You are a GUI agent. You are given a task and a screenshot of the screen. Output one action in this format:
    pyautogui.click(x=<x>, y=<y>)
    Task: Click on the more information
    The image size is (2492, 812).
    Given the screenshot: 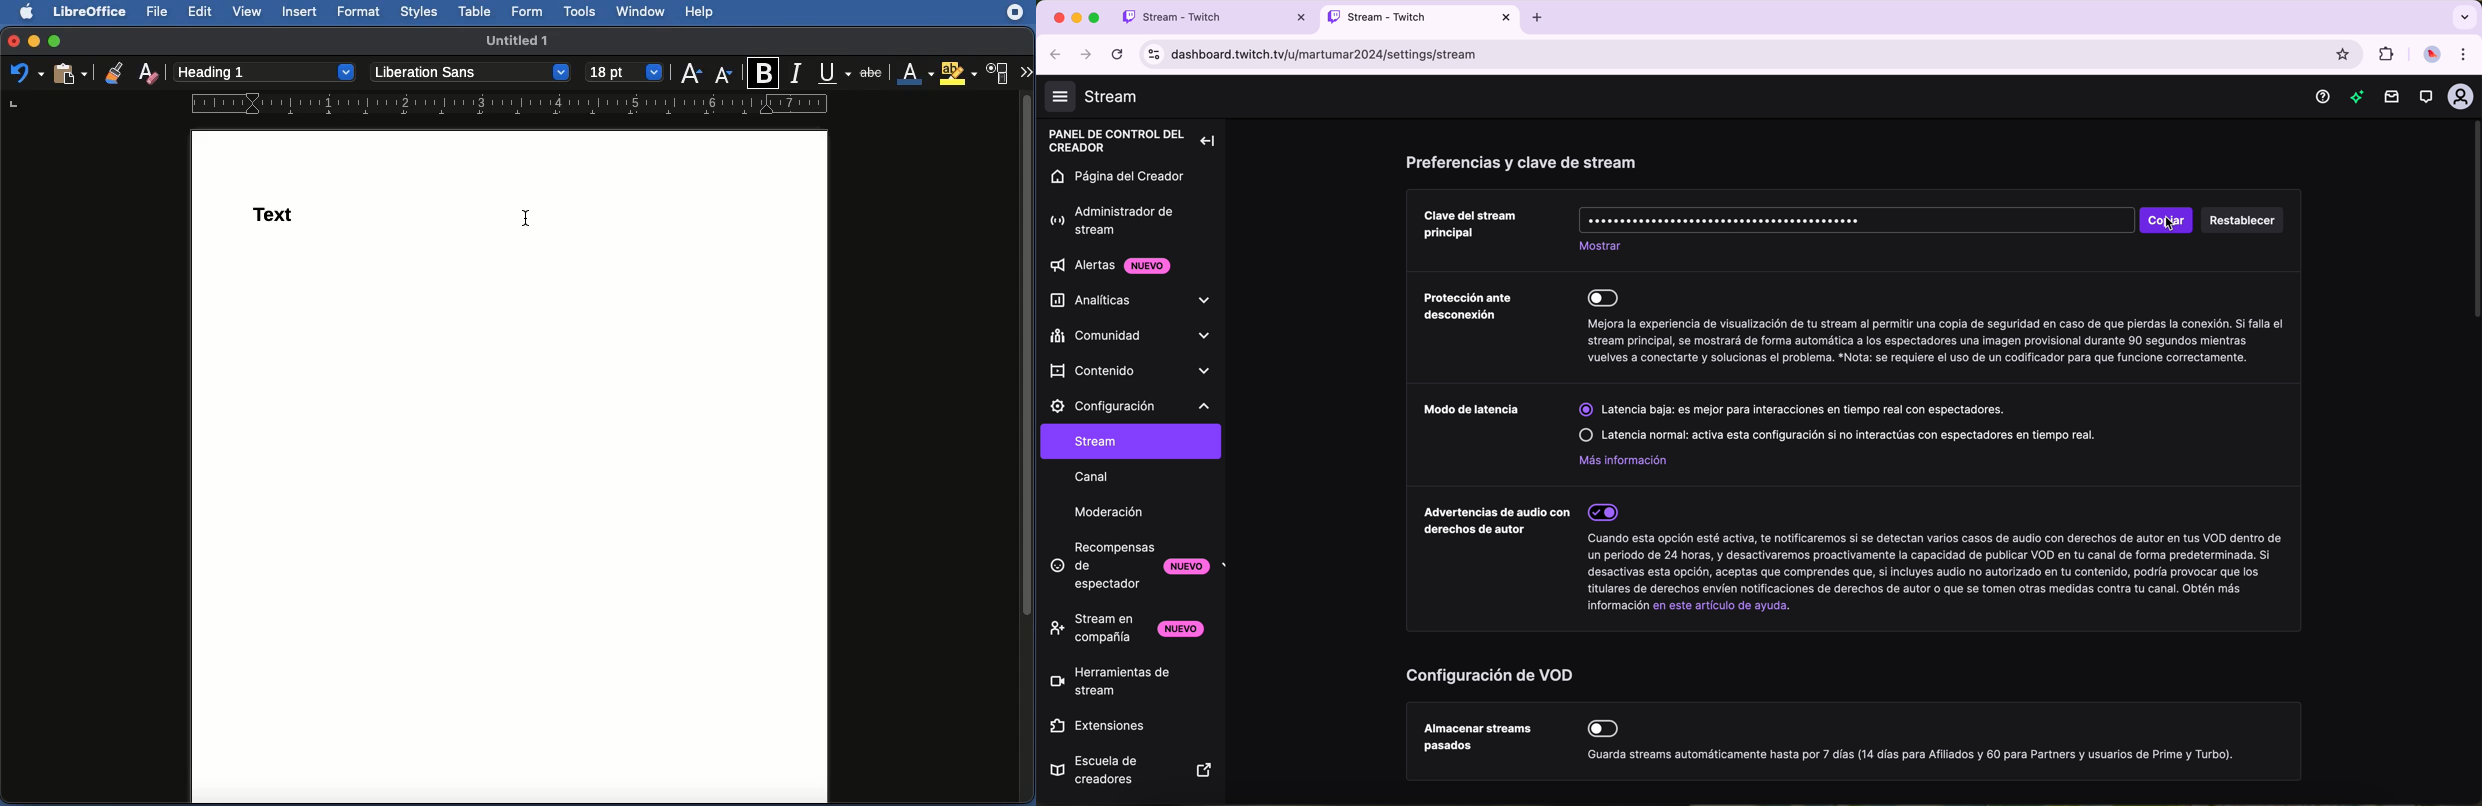 What is the action you would take?
    pyautogui.click(x=1620, y=461)
    